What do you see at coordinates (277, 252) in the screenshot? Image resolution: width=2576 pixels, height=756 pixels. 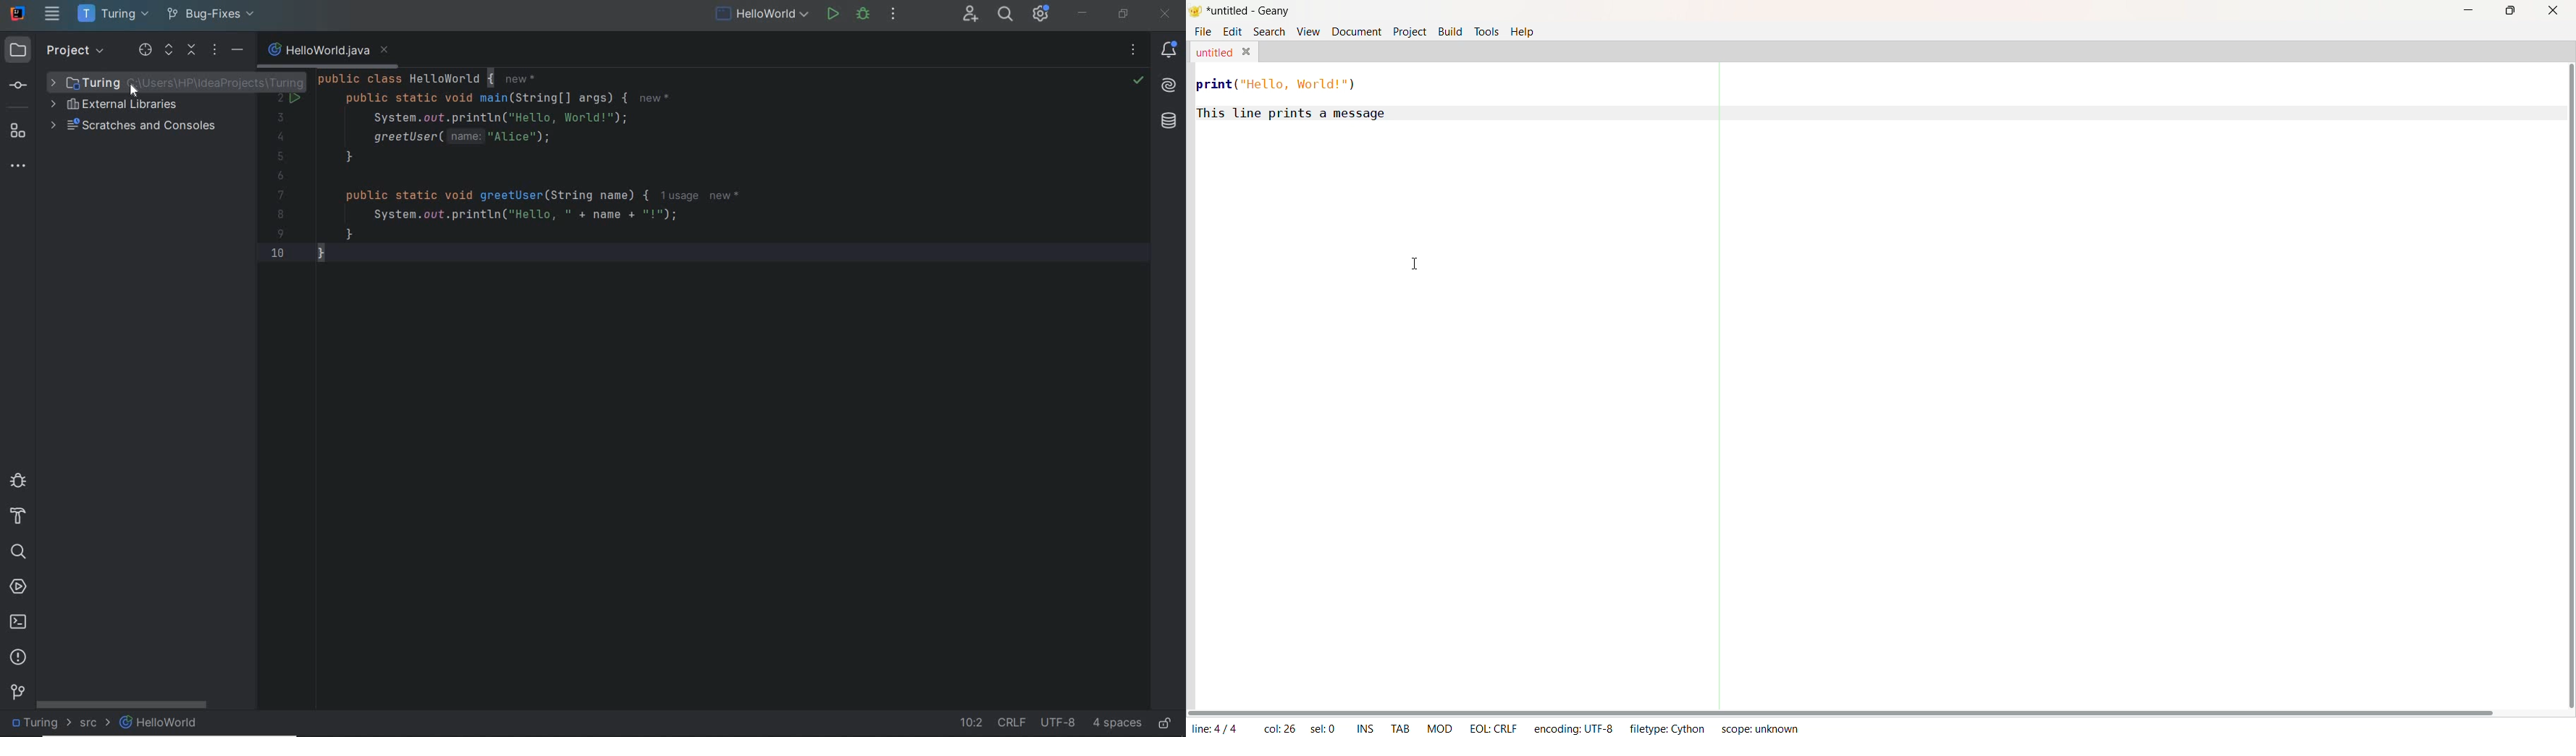 I see `10` at bounding box center [277, 252].